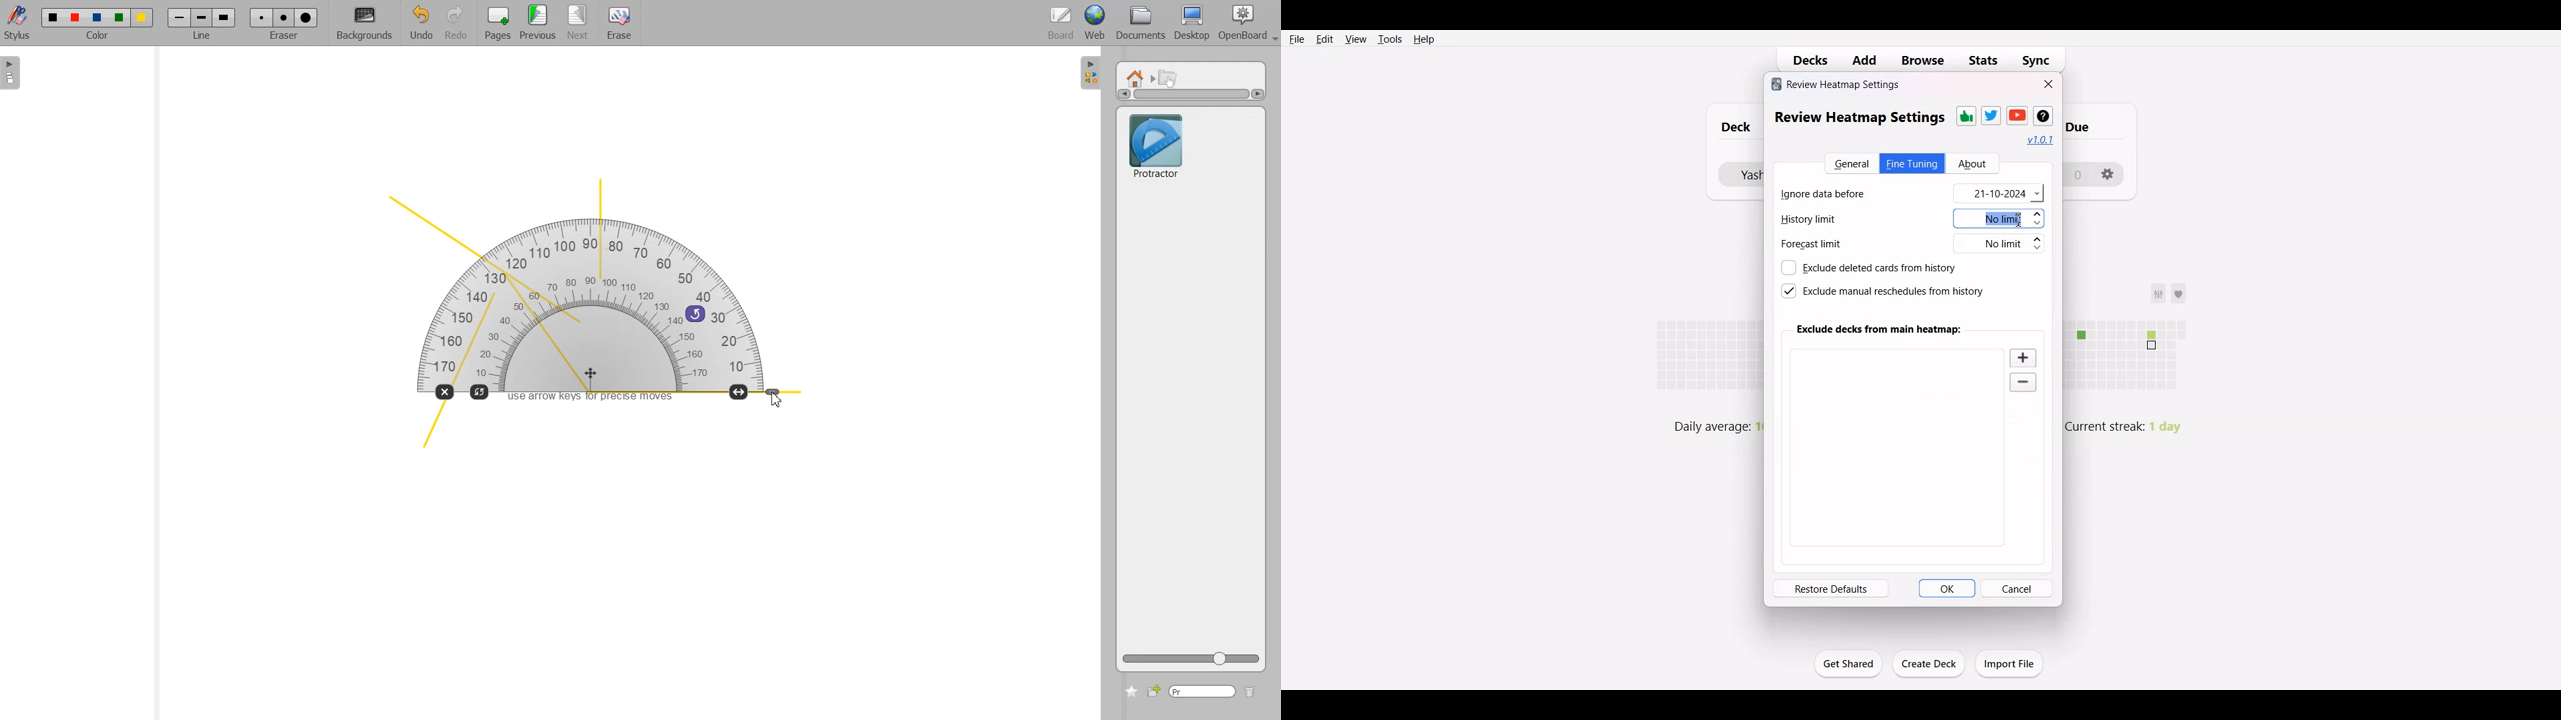 The height and width of the screenshot is (728, 2576). I want to click on Create Deck, so click(1930, 664).